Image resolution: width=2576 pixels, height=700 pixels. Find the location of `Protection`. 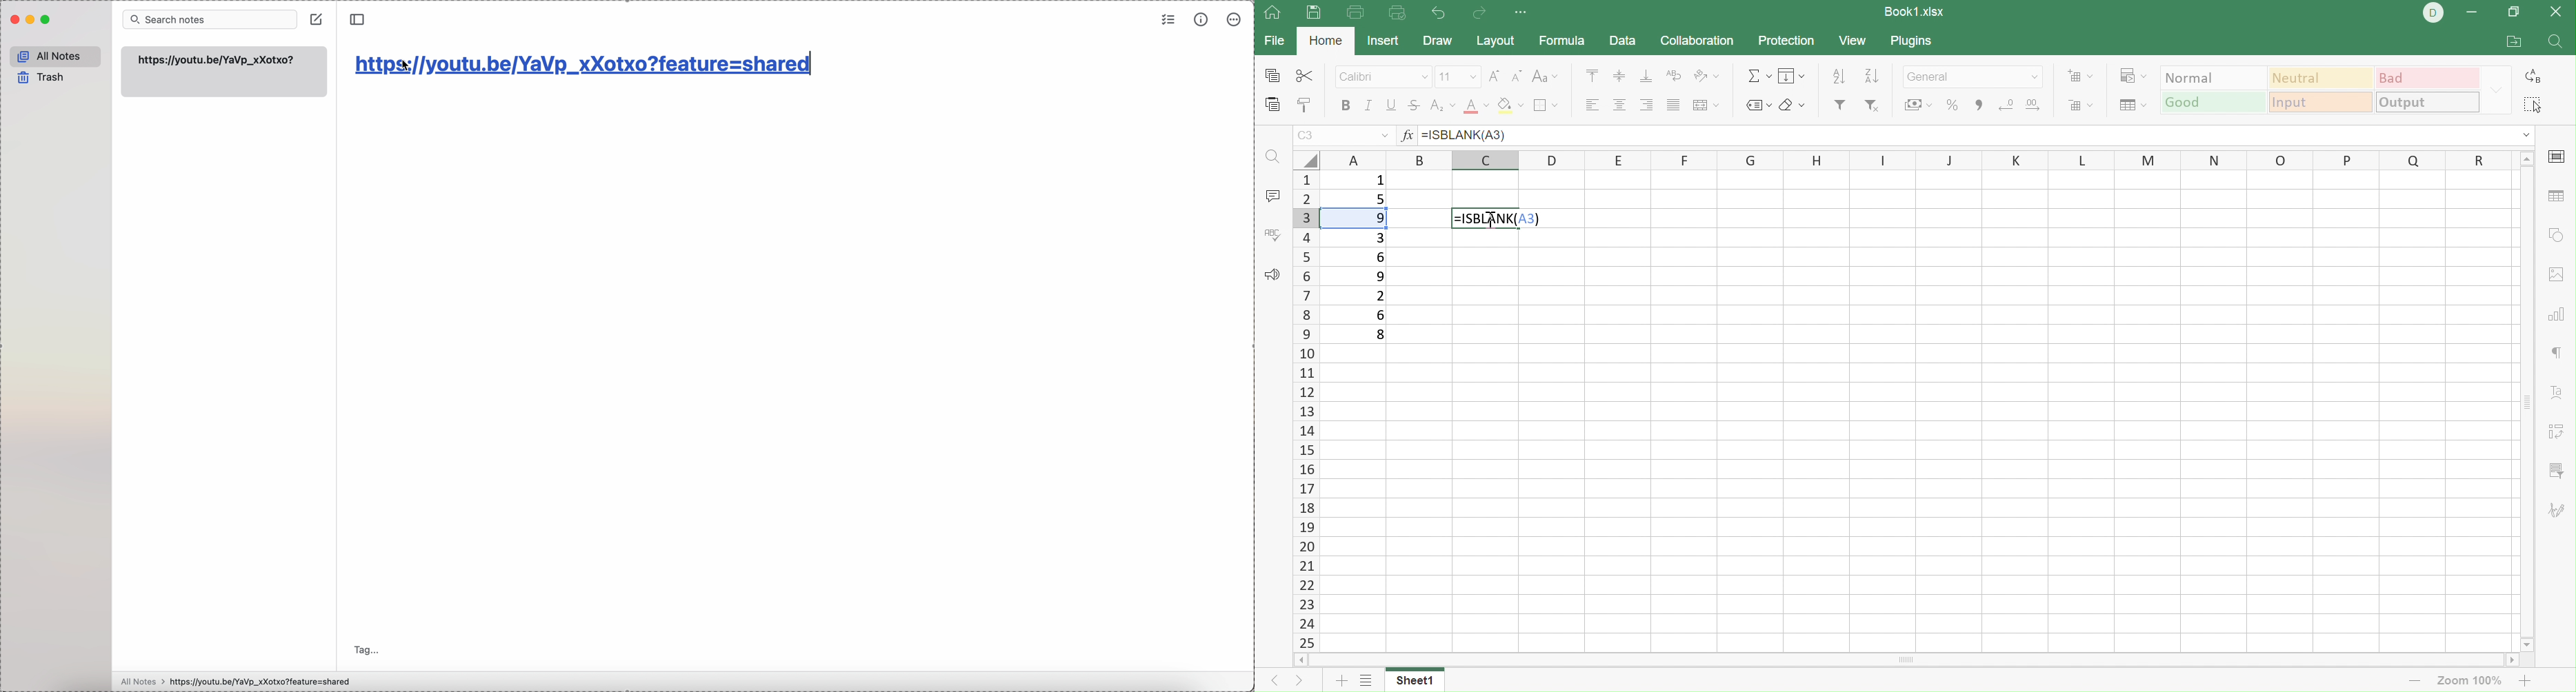

Protection is located at coordinates (1785, 41).